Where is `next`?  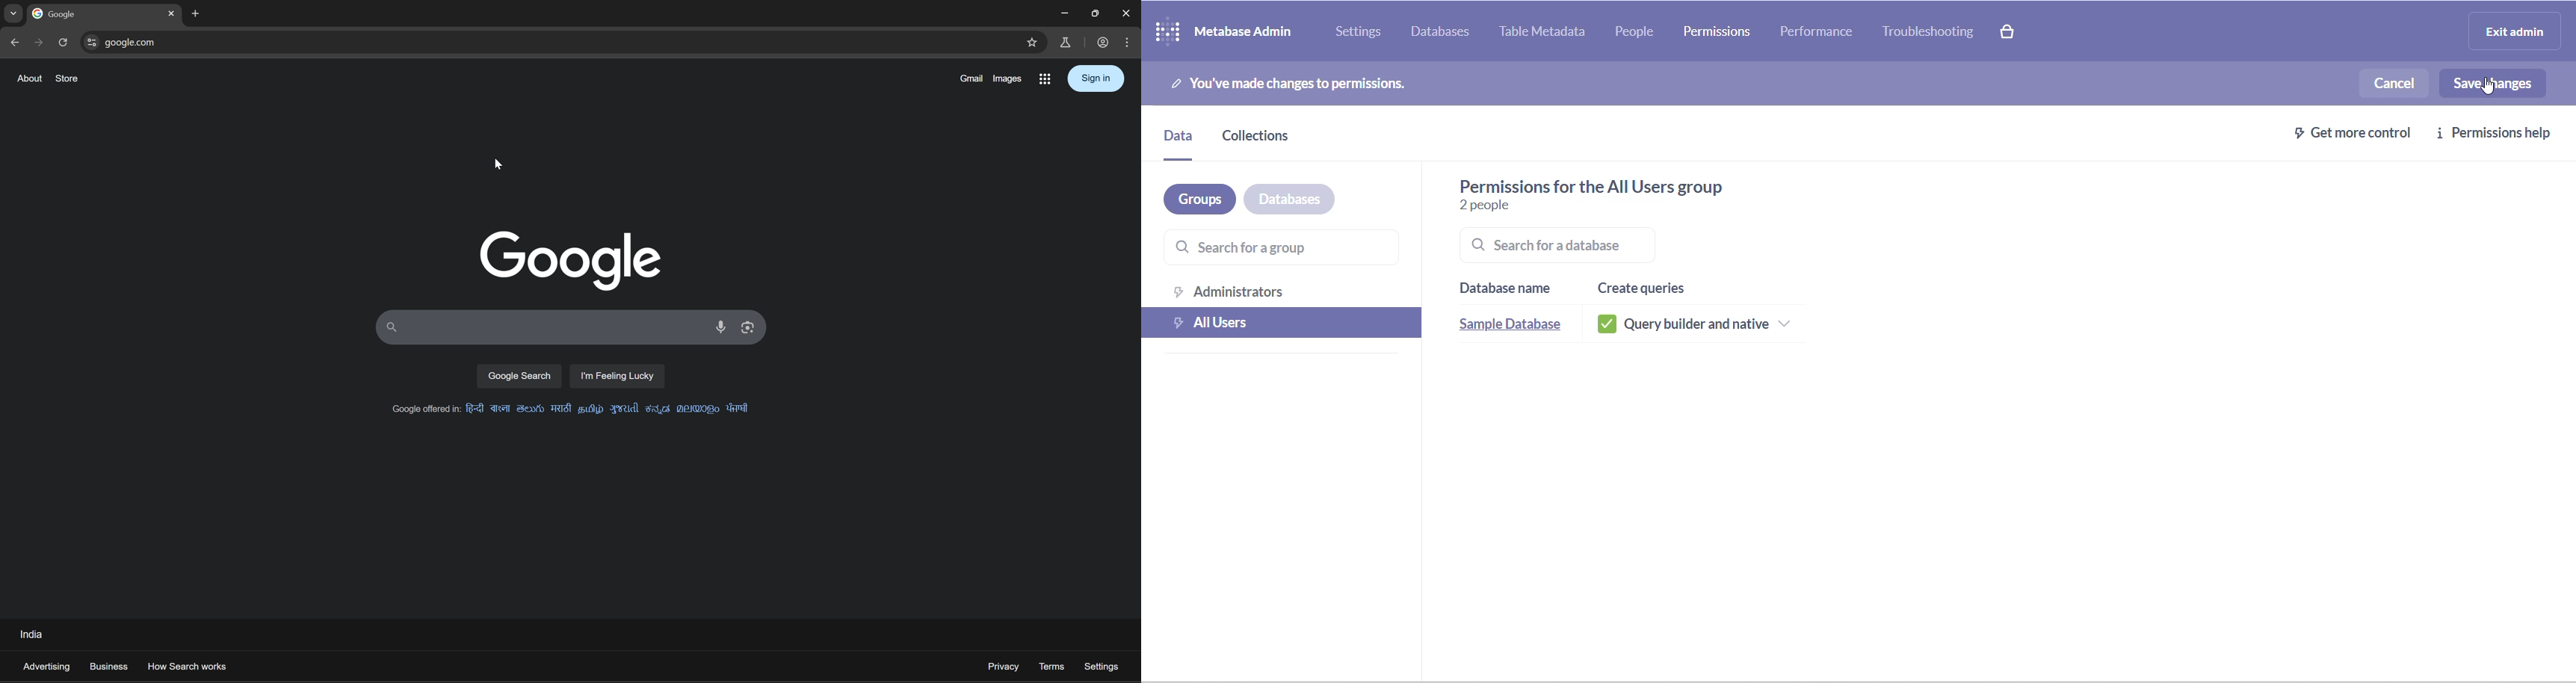
next is located at coordinates (39, 42).